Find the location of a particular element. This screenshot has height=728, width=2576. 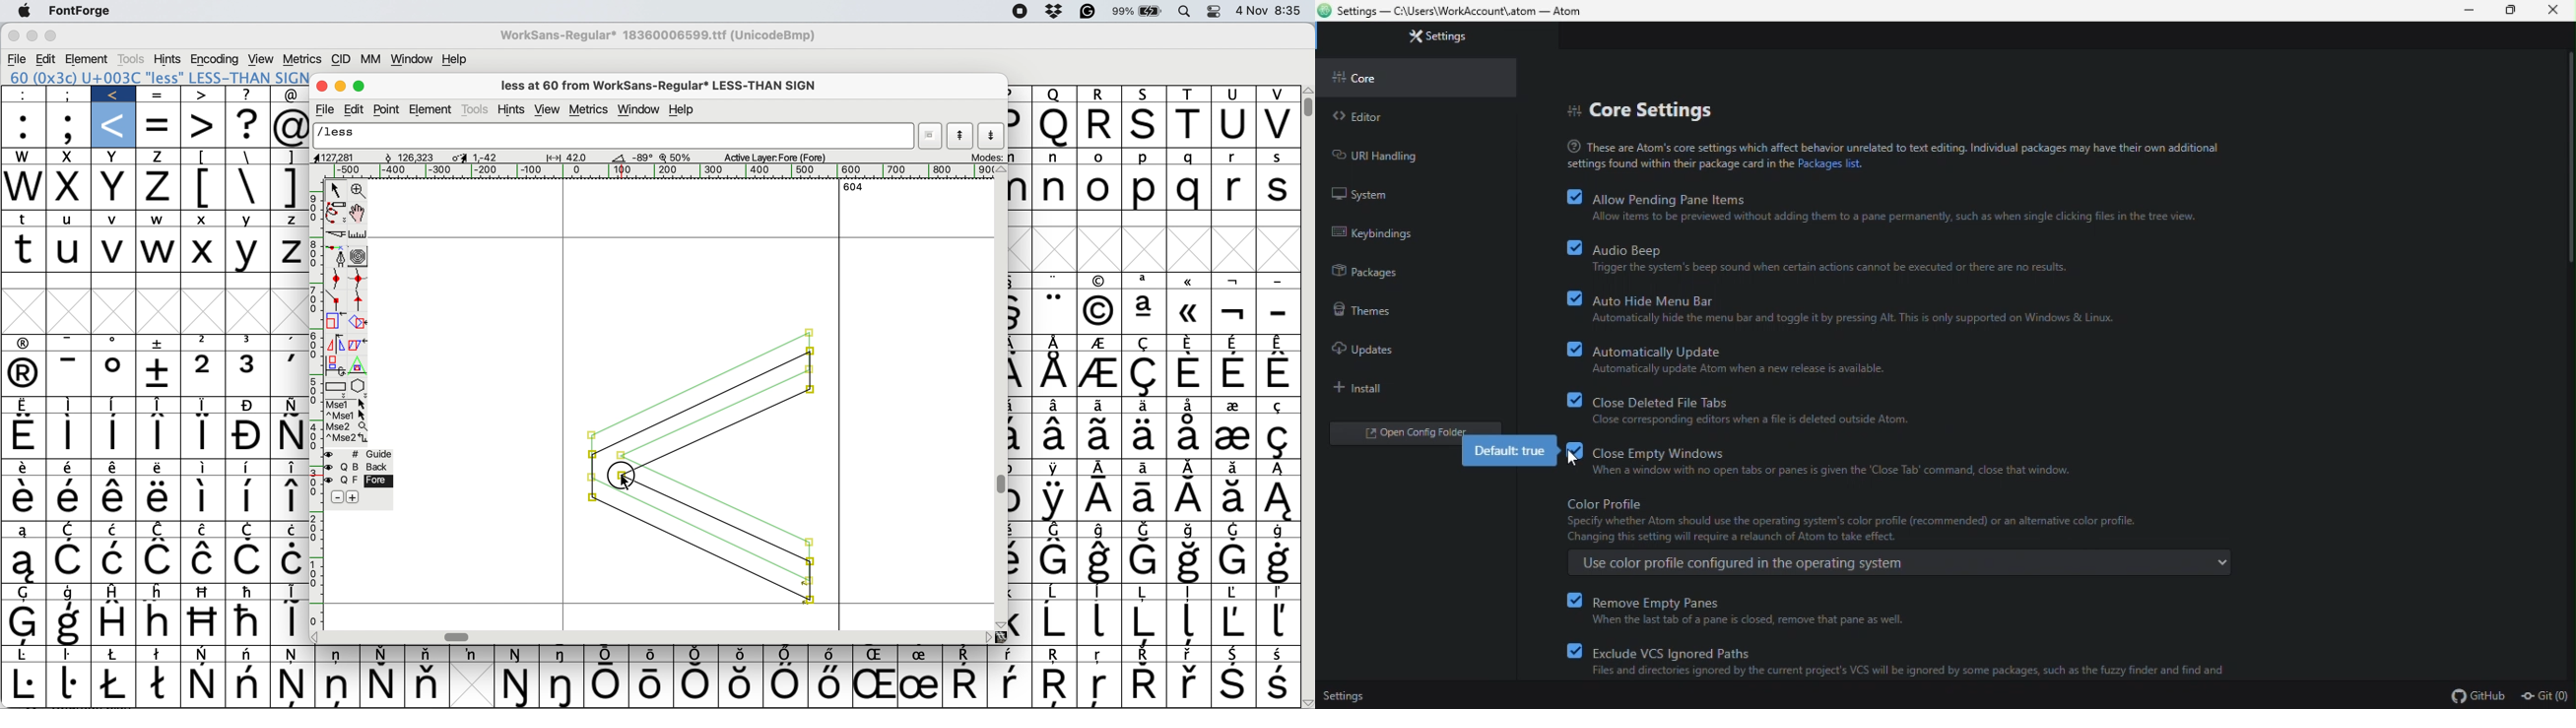

Symbol is located at coordinates (1144, 344).